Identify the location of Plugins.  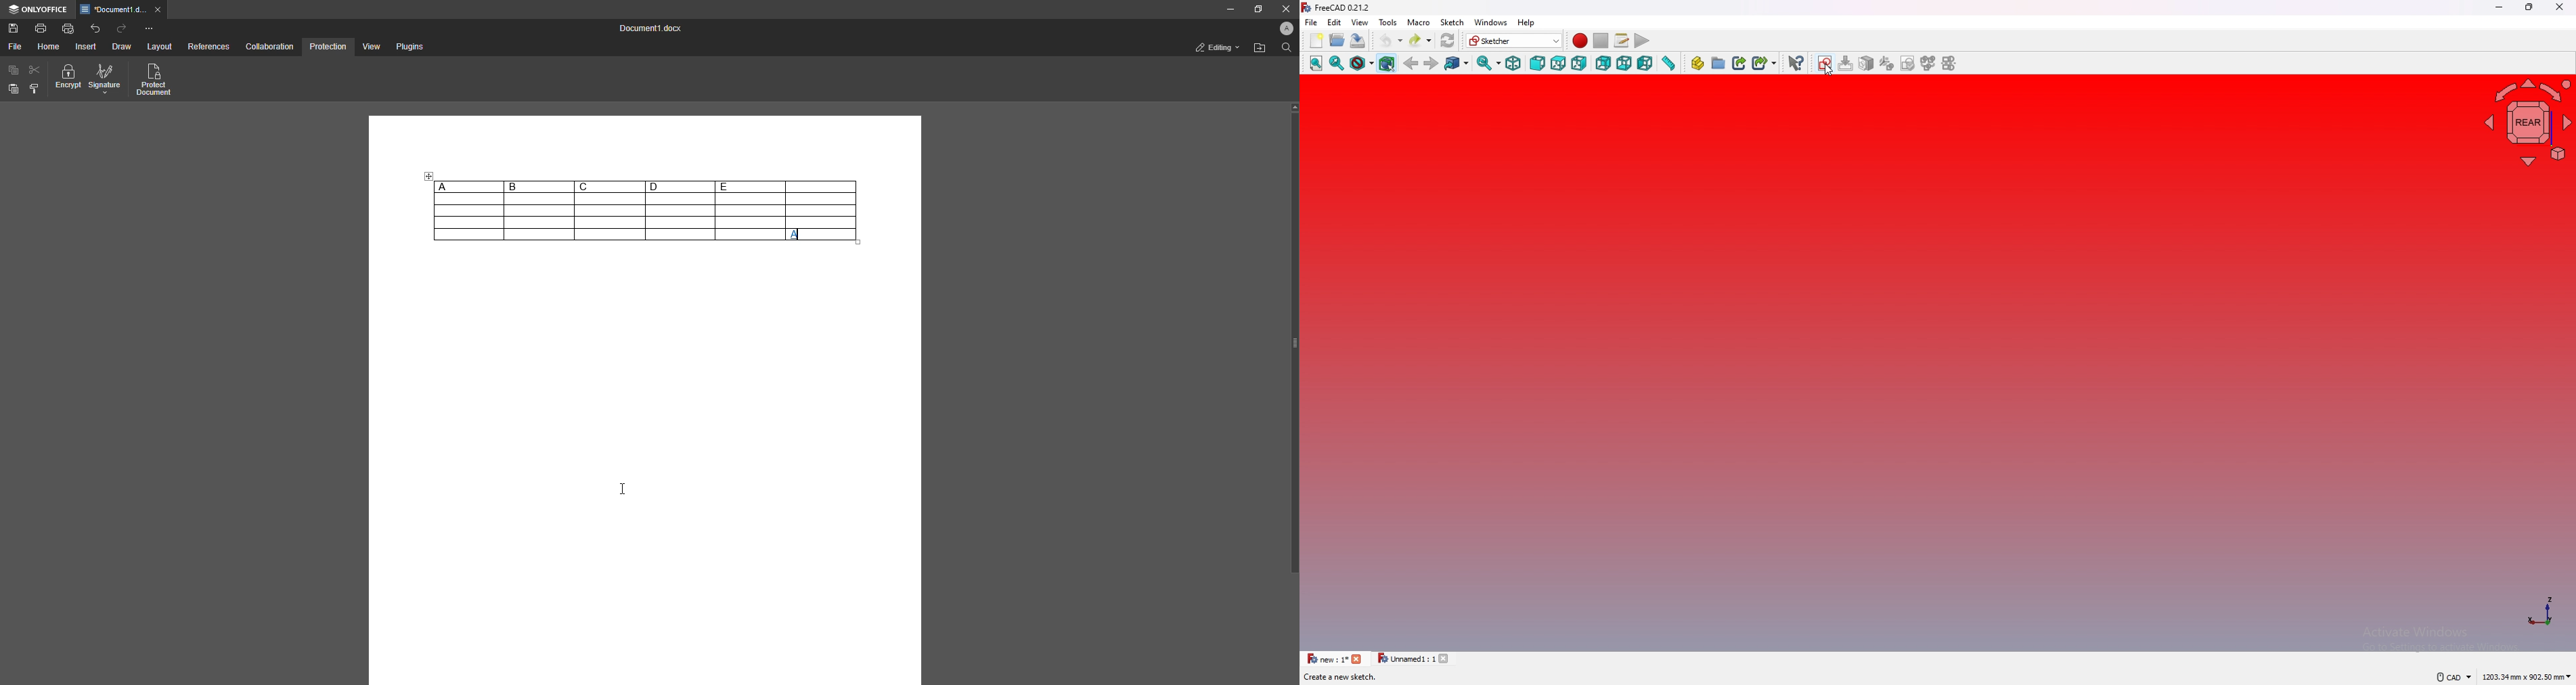
(408, 47).